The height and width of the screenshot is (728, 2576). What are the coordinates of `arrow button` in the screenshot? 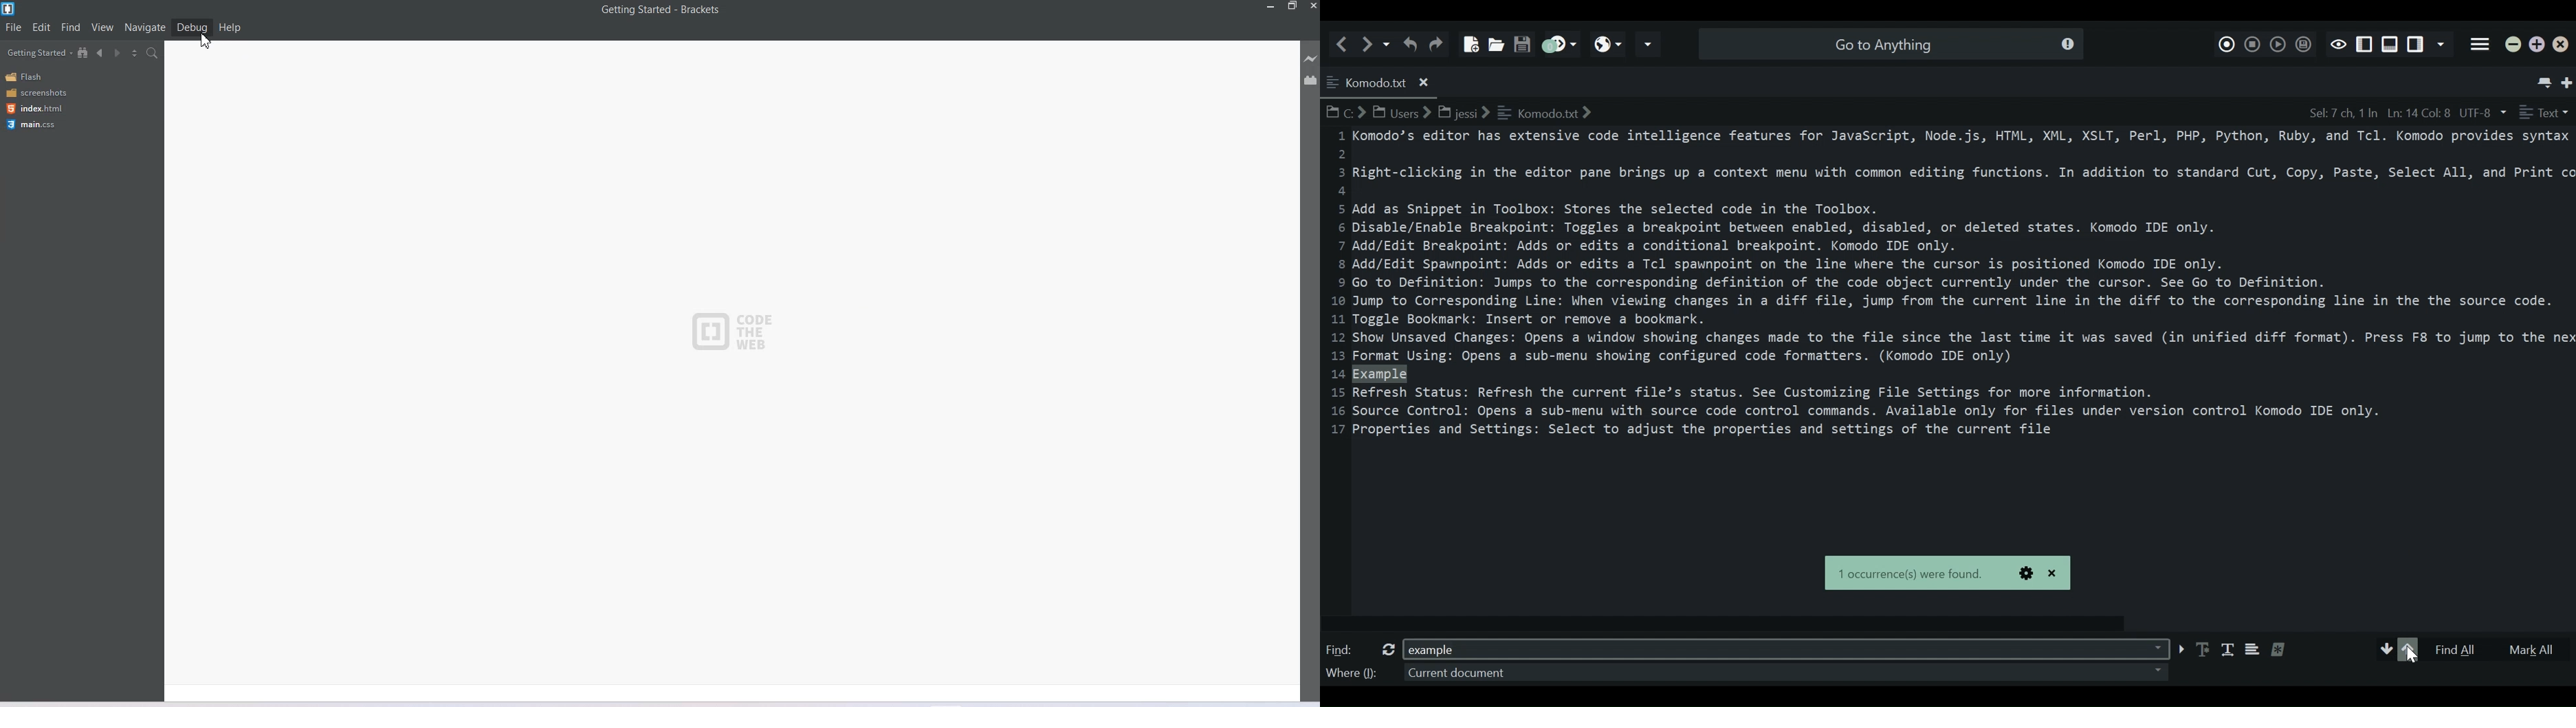 It's located at (2180, 649).